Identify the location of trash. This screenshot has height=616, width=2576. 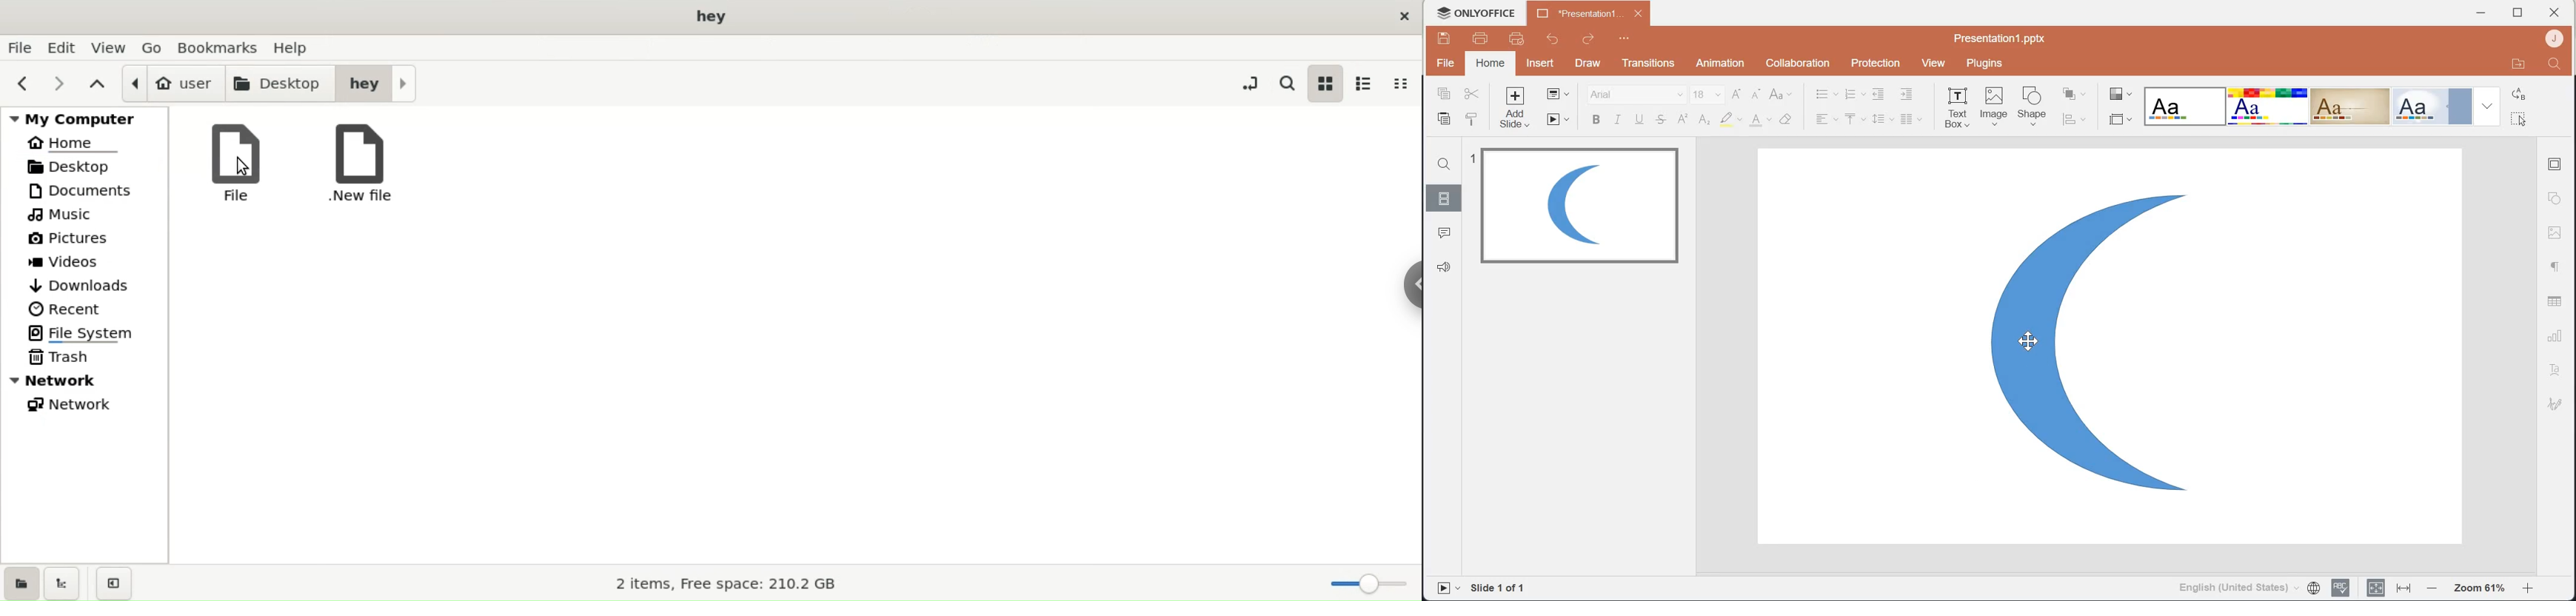
(84, 357).